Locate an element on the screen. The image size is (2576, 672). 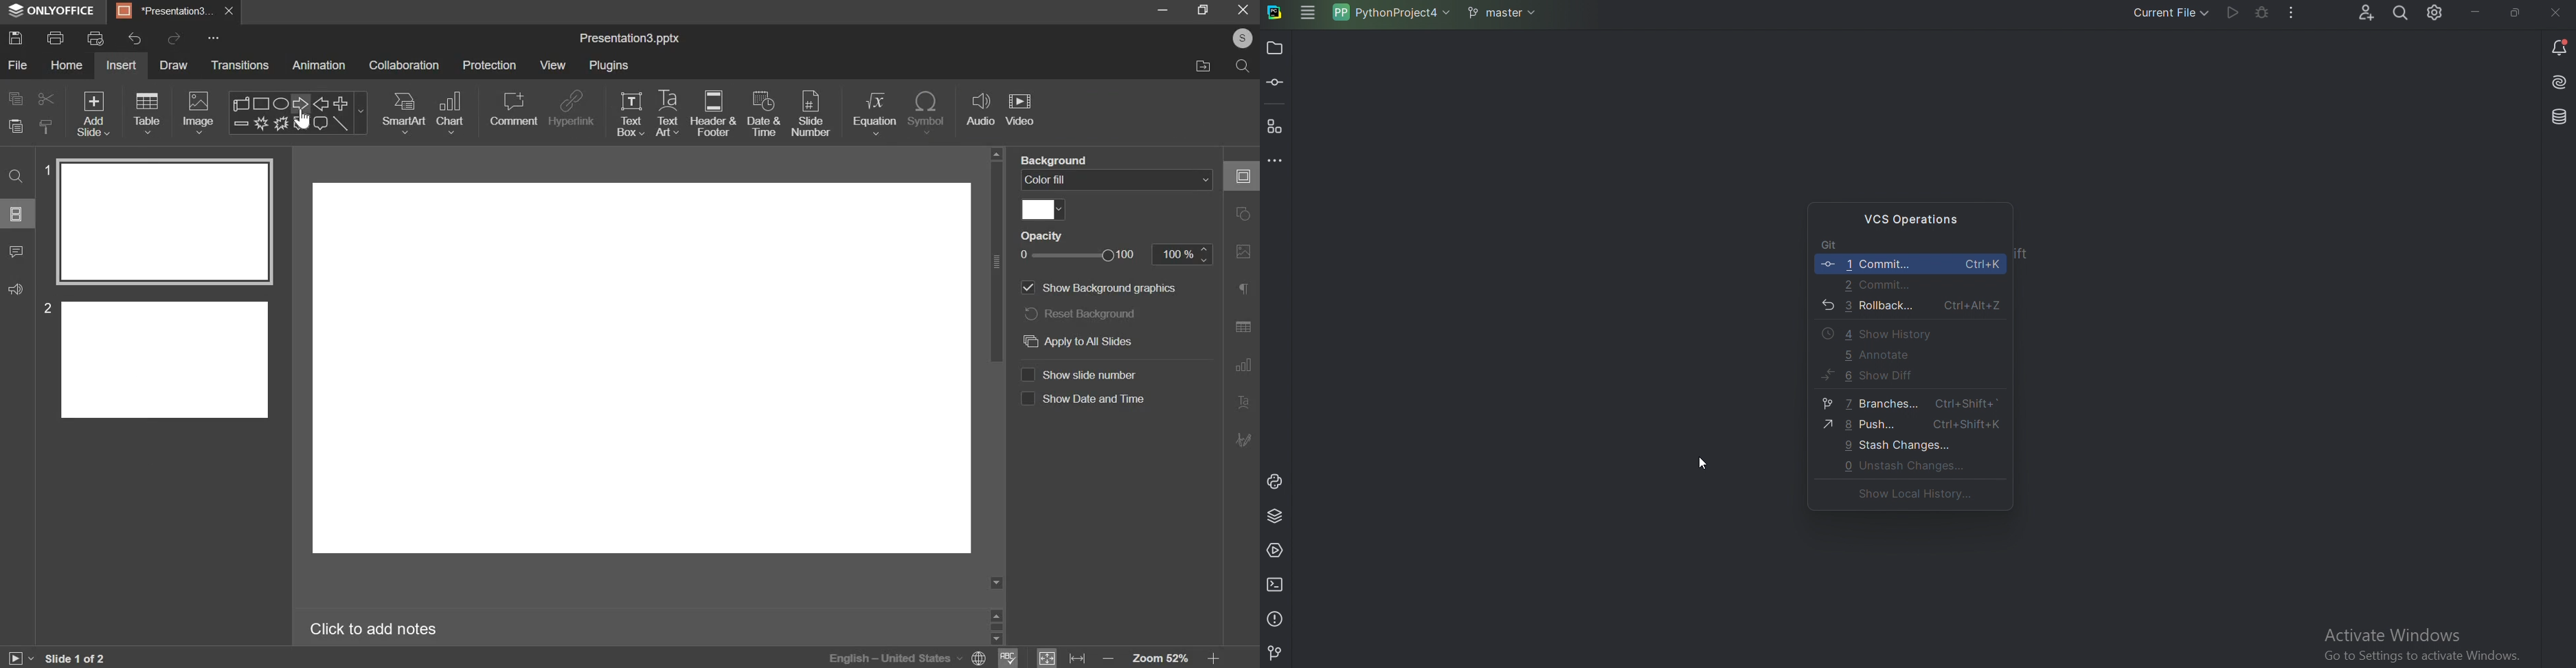
plus is located at coordinates (341, 102).